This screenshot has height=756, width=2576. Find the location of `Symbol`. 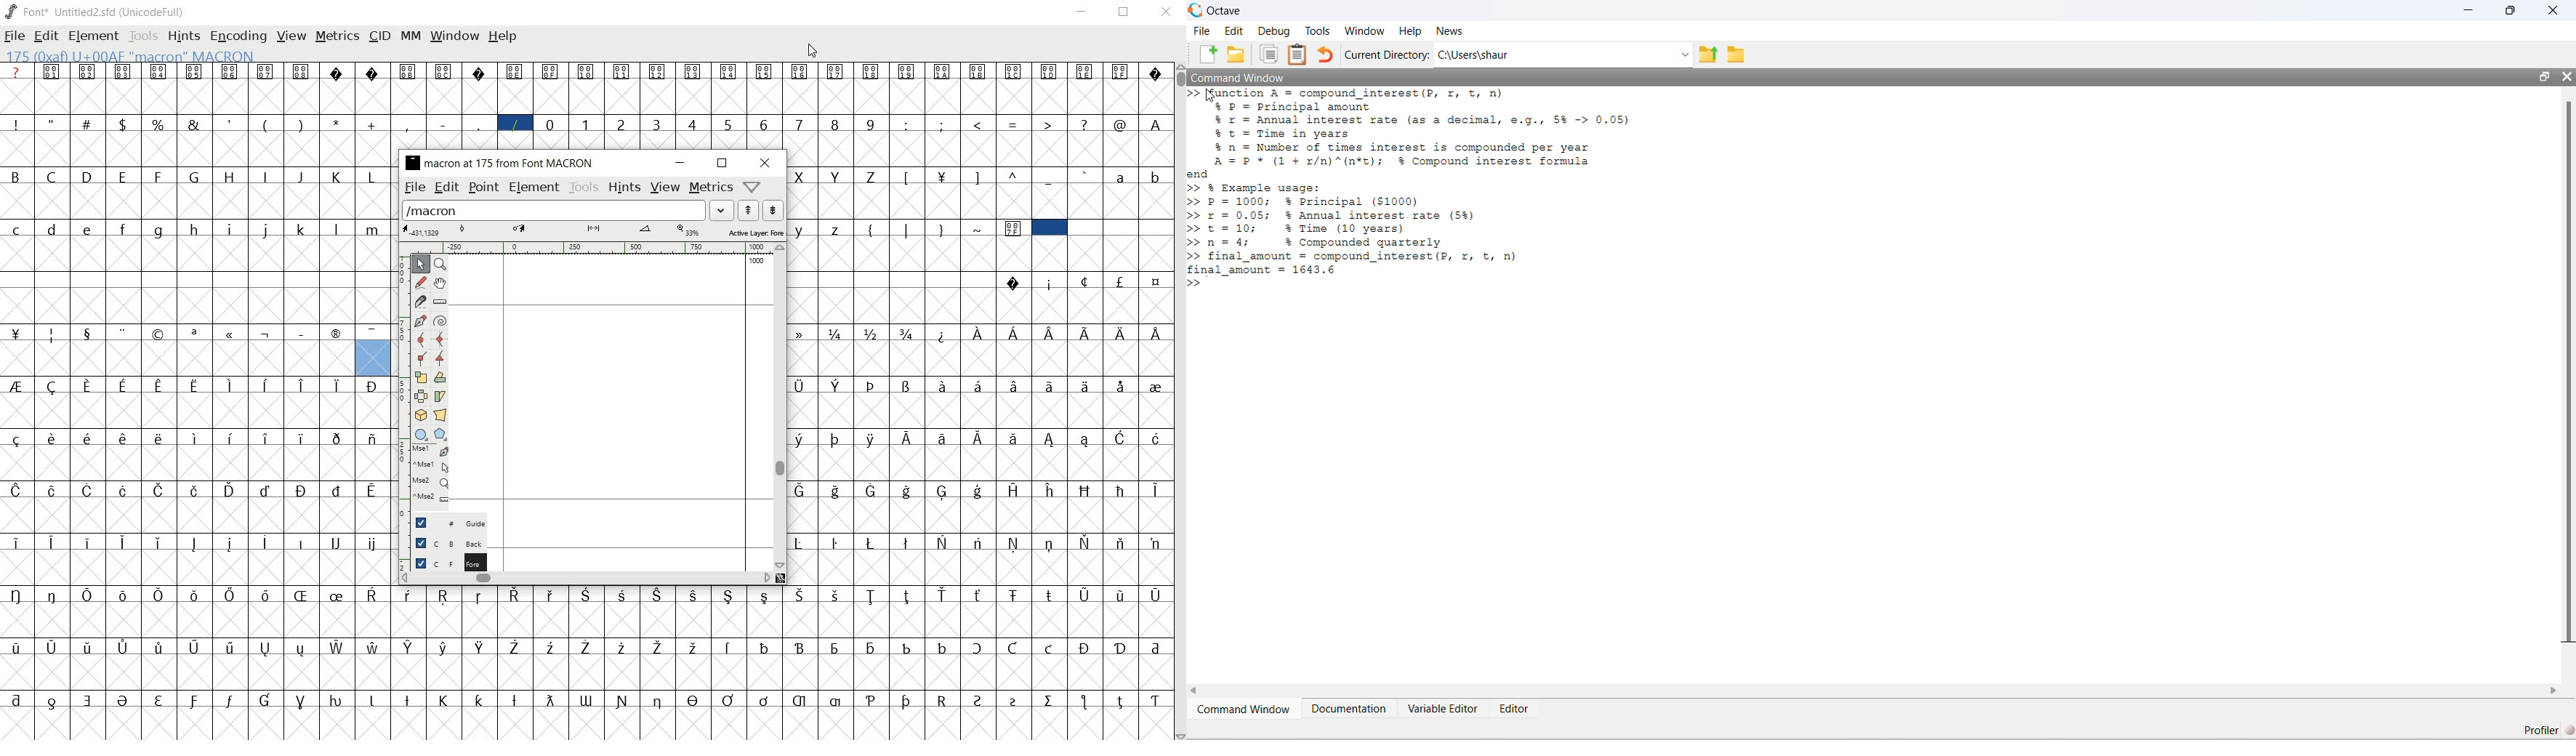

Symbol is located at coordinates (373, 387).